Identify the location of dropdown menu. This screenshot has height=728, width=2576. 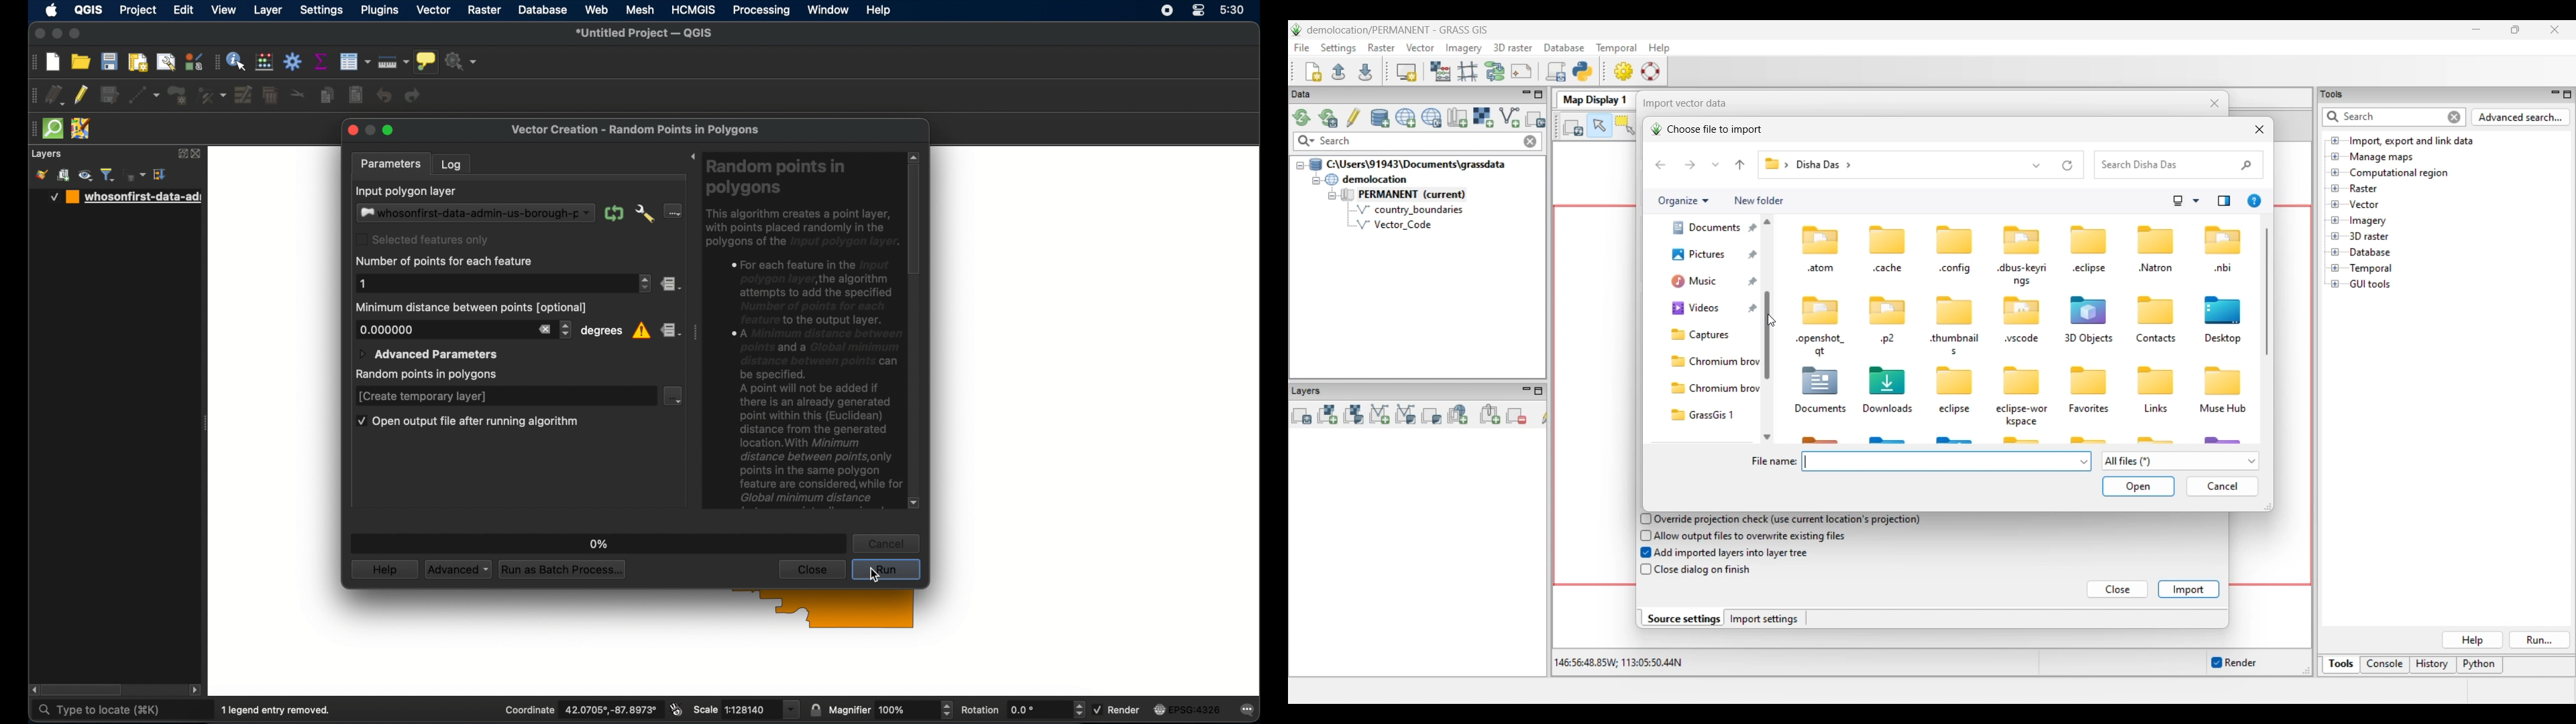
(674, 396).